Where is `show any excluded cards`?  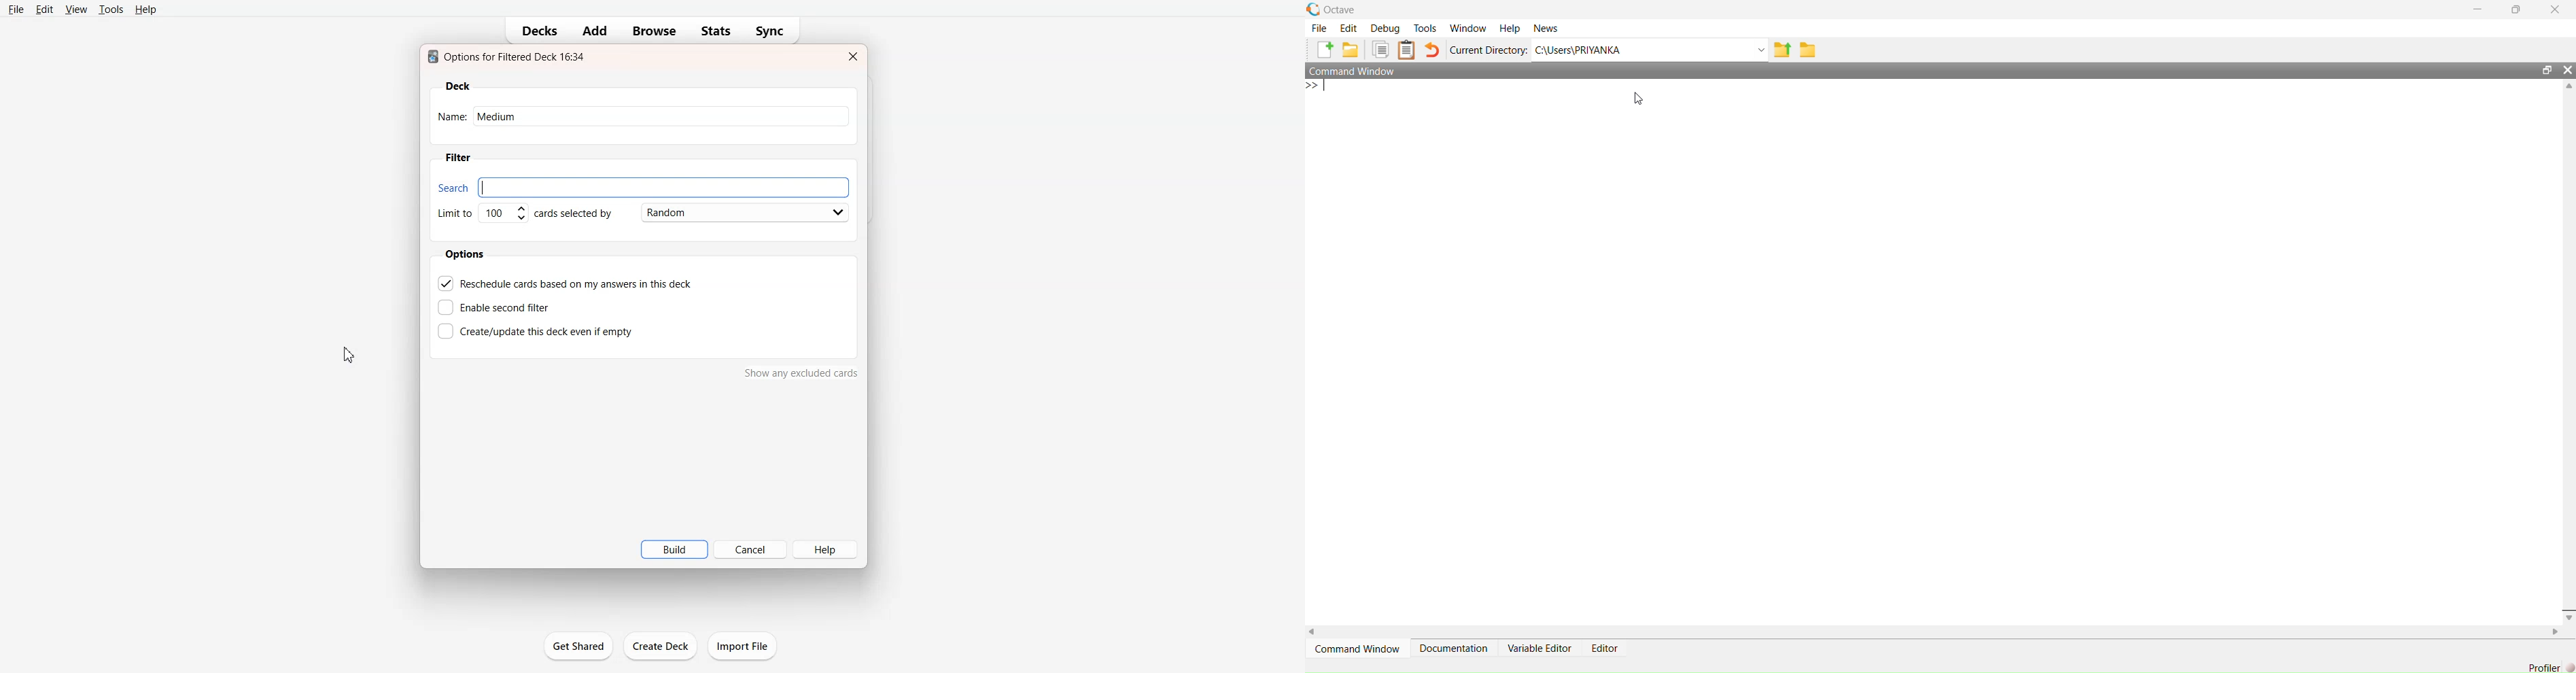
show any excluded cards is located at coordinates (801, 376).